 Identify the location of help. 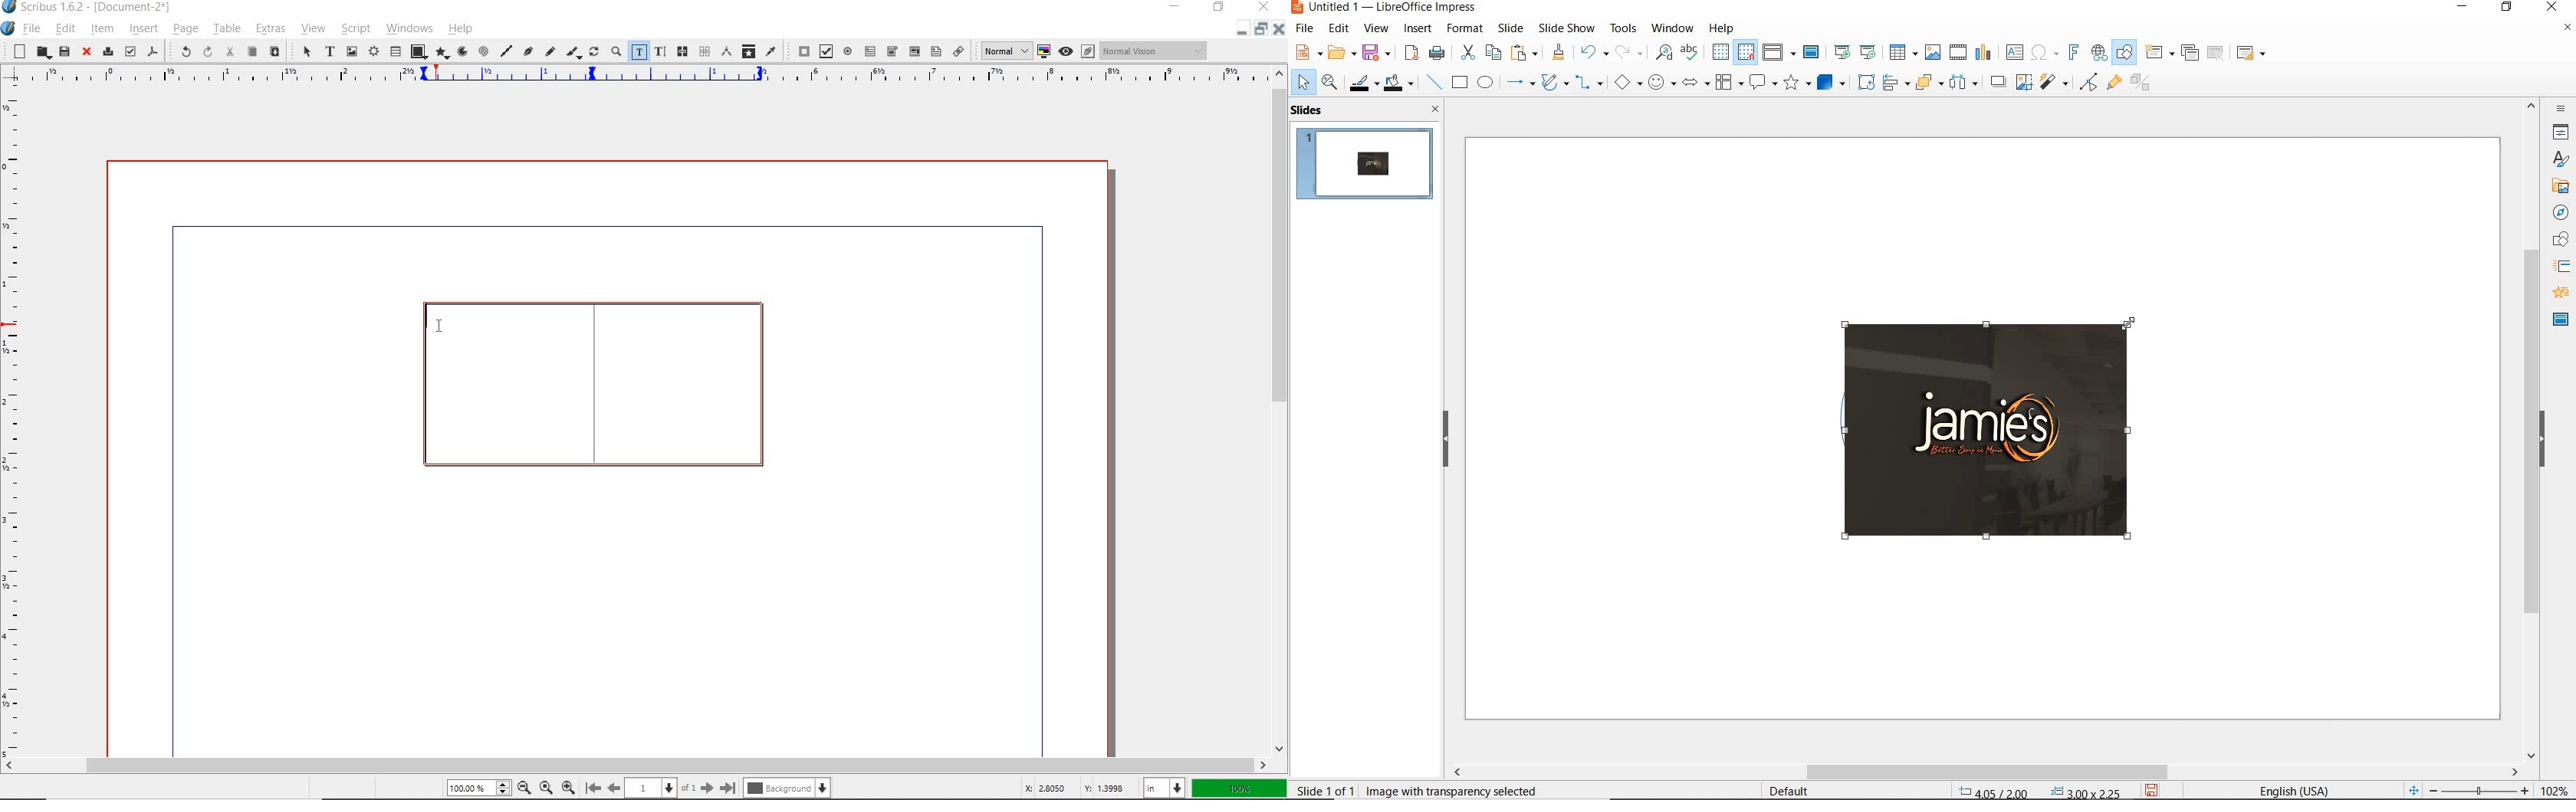
(1723, 26).